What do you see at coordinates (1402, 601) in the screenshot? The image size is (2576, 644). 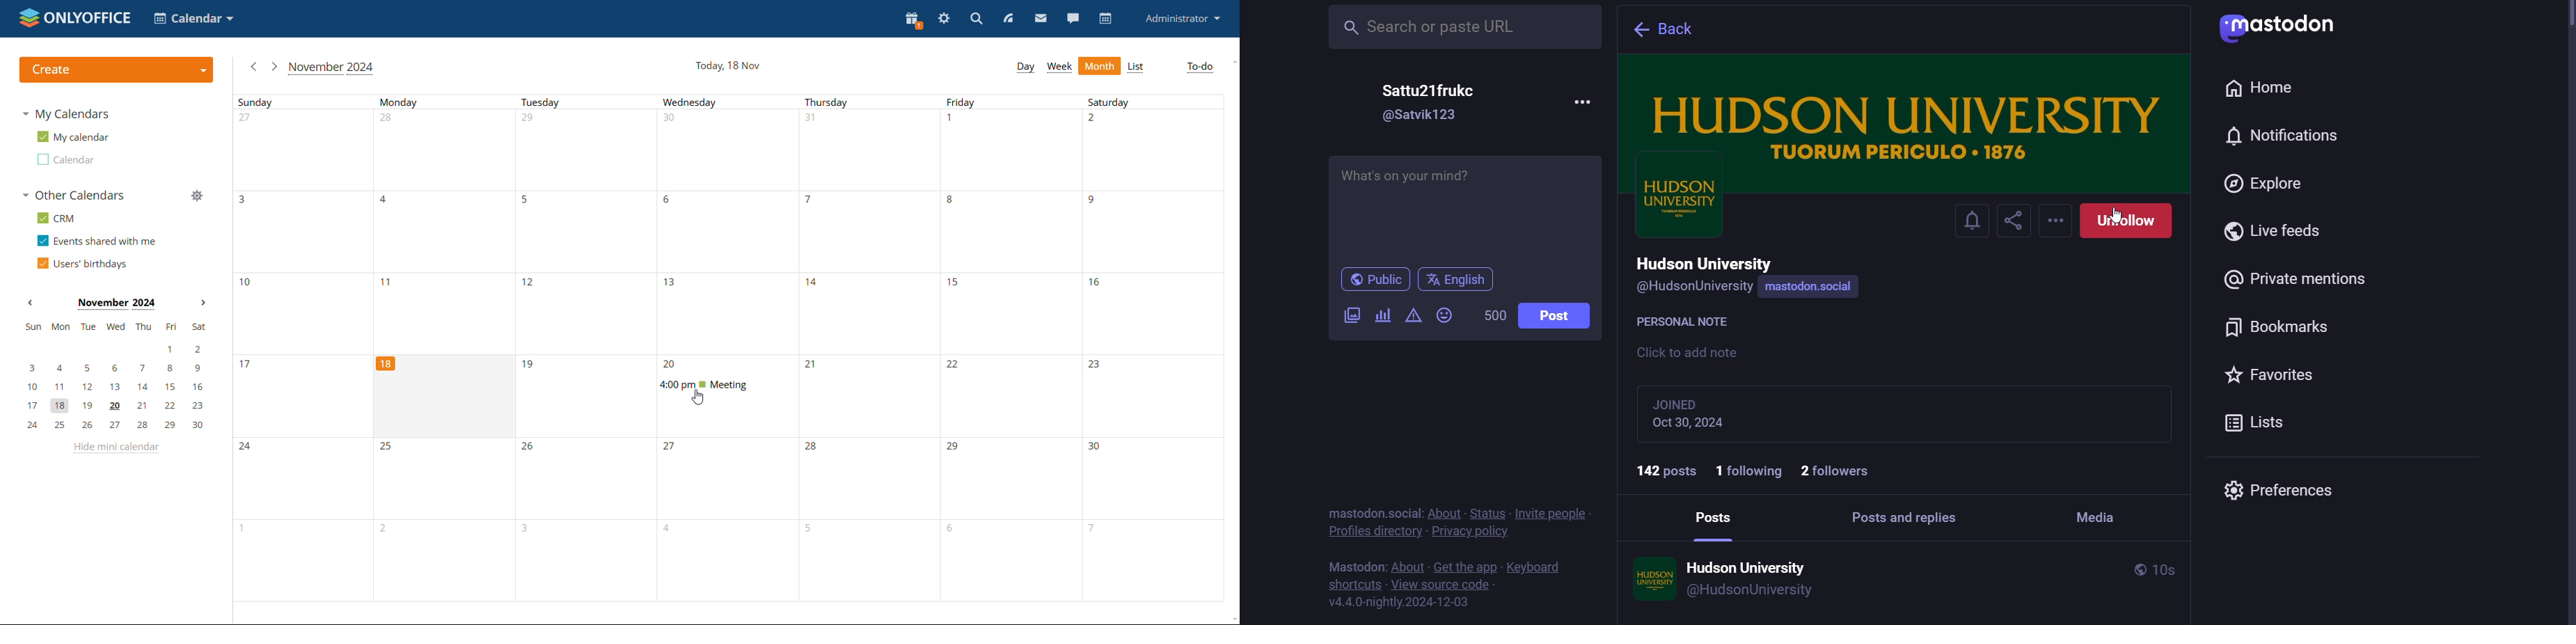 I see `v4.4.0-nightly.2024-12-03` at bounding box center [1402, 601].